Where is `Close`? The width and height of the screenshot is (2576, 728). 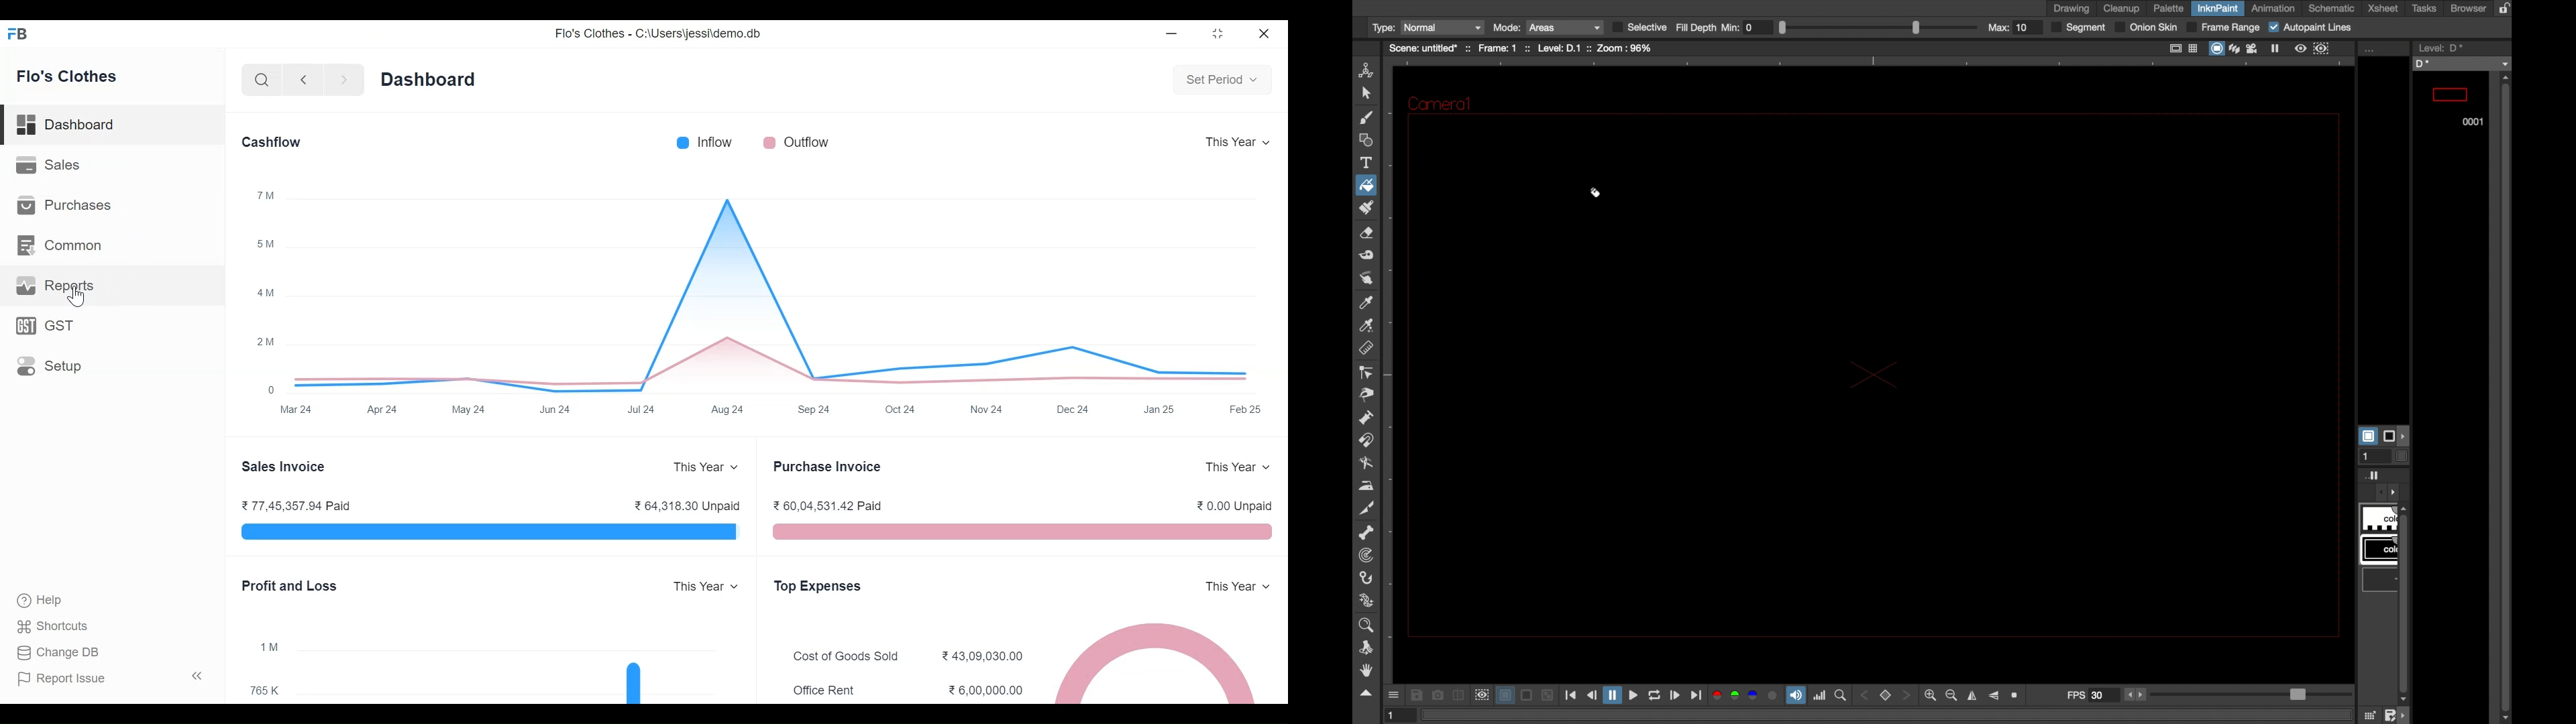
Close is located at coordinates (1263, 33).